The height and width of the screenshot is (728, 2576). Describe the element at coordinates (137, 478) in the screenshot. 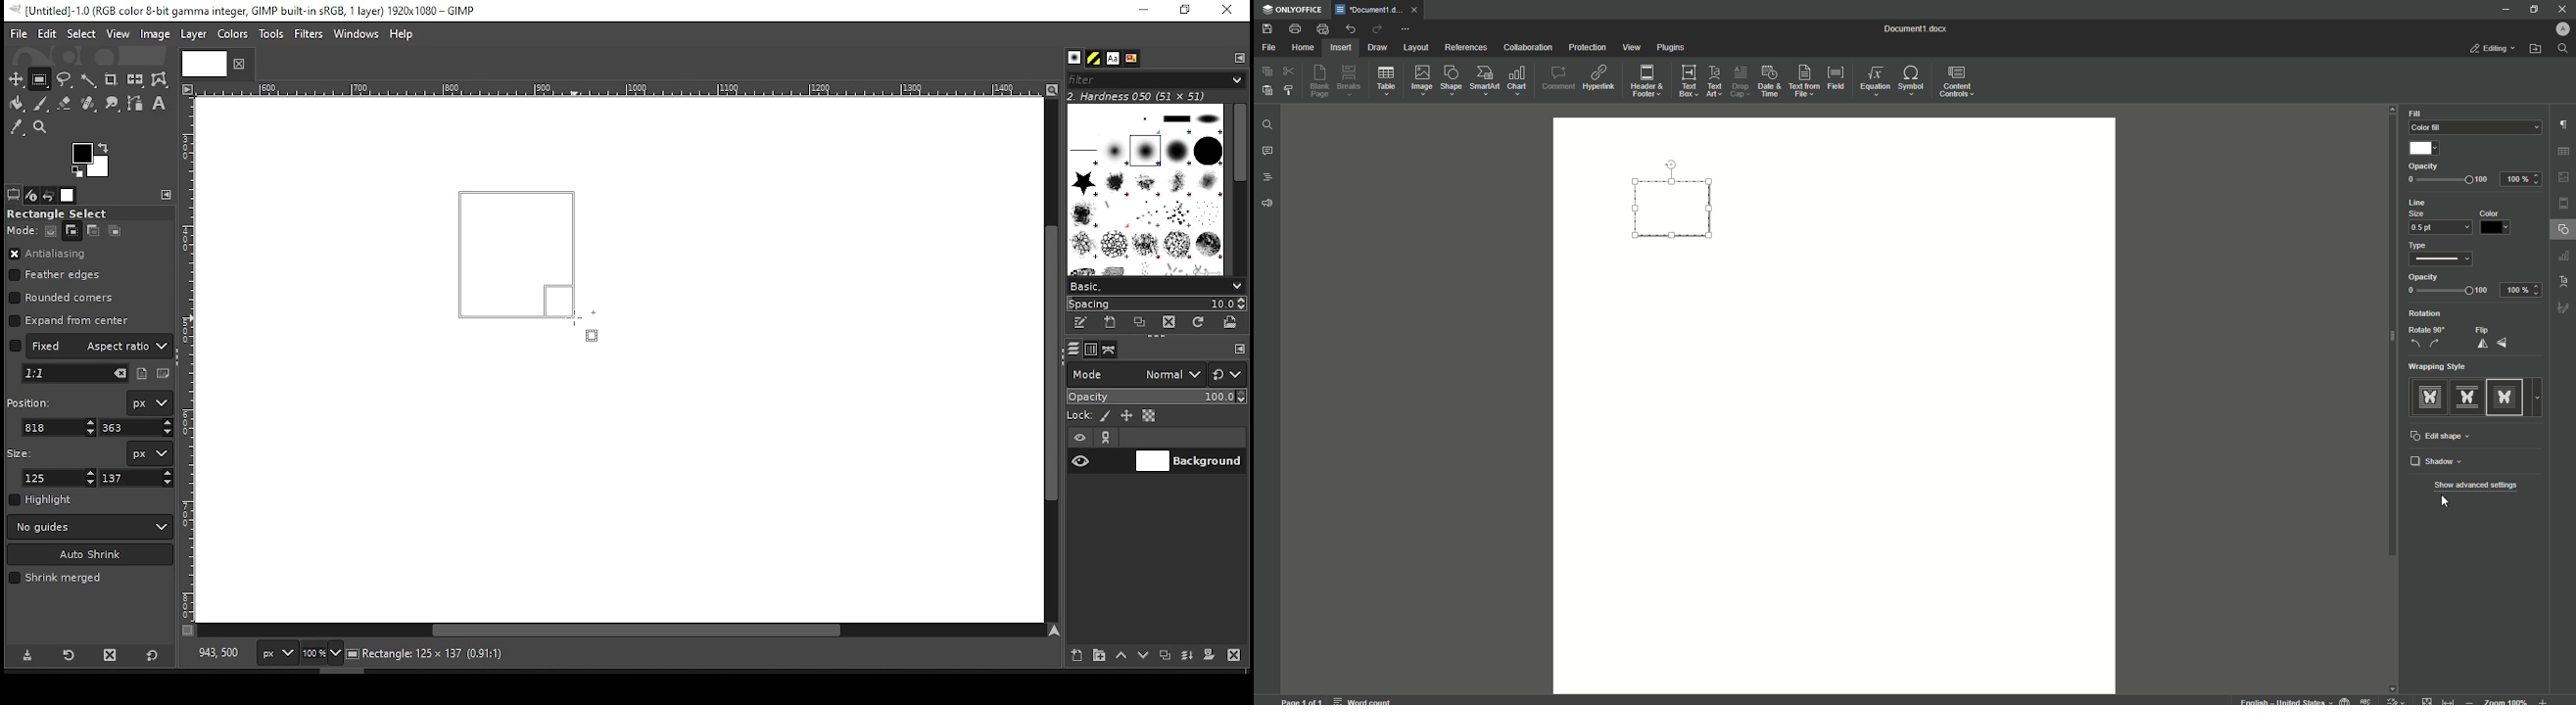

I see `height` at that location.